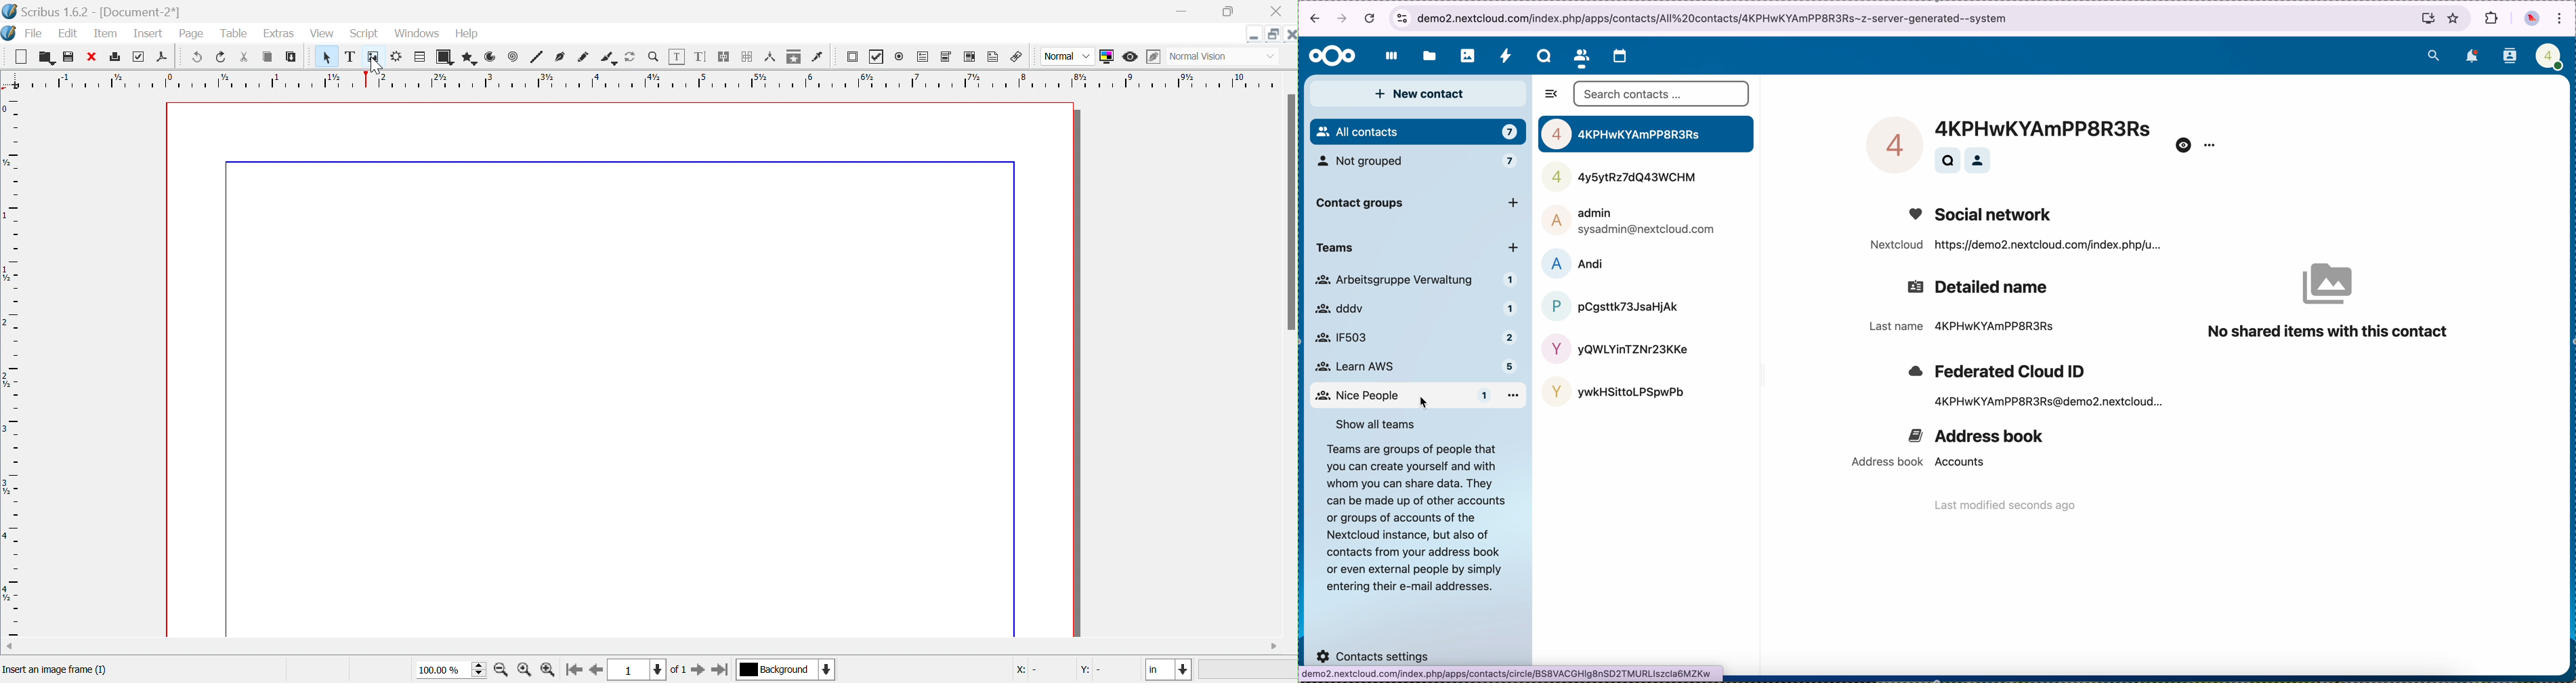 This screenshot has height=700, width=2576. I want to click on profile picture, so click(2532, 19).